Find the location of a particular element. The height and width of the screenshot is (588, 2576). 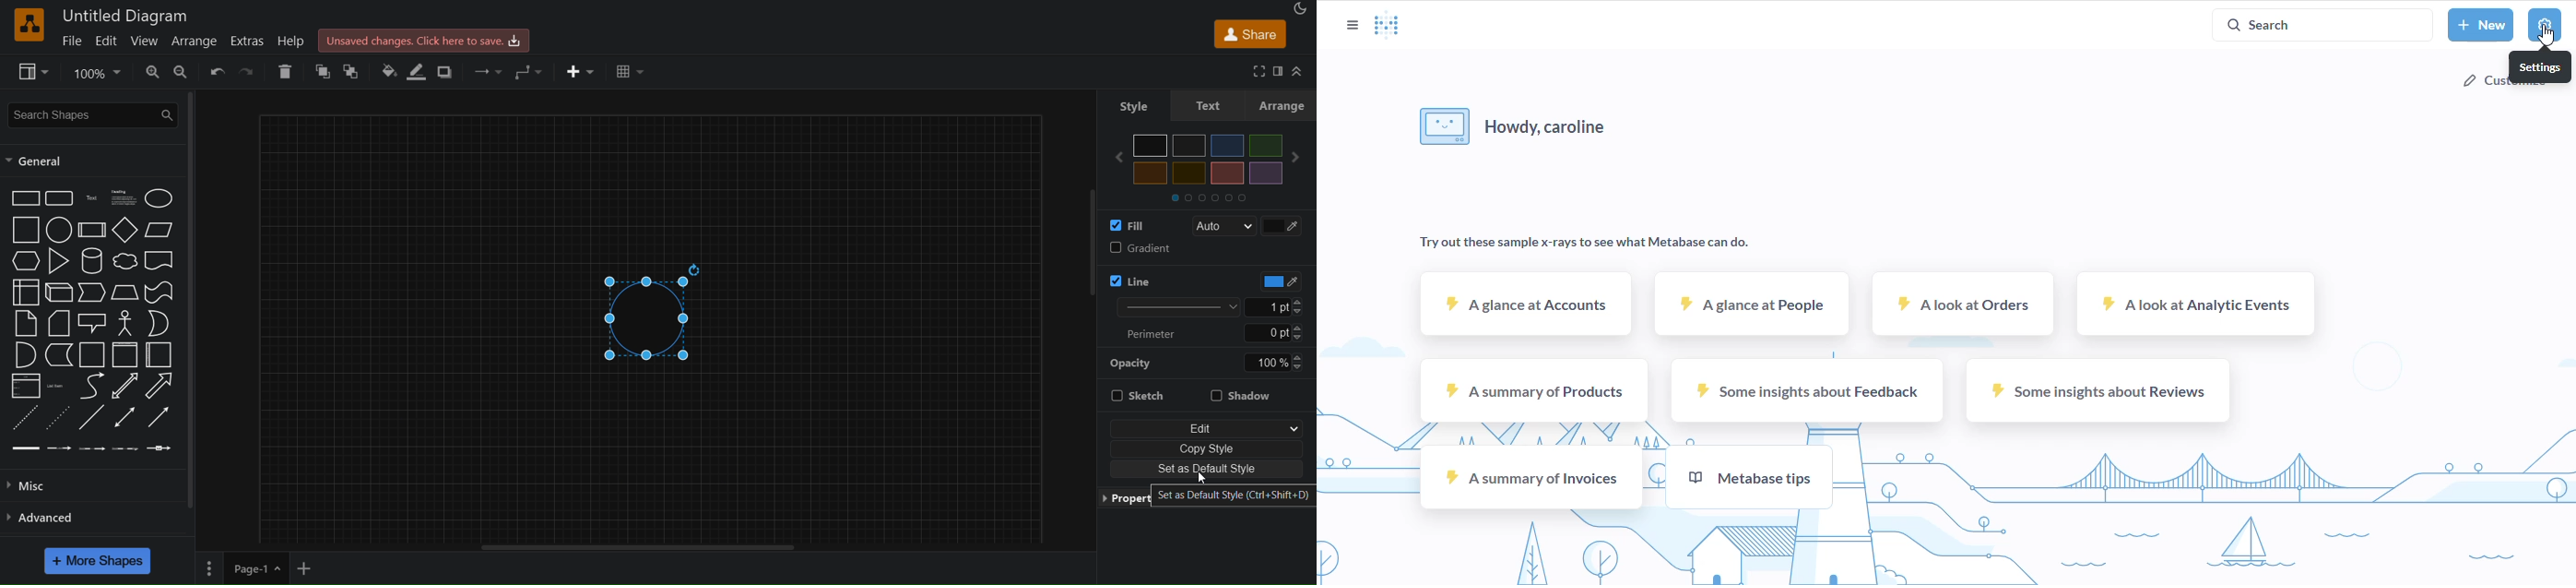

shadow is located at coordinates (1245, 393).